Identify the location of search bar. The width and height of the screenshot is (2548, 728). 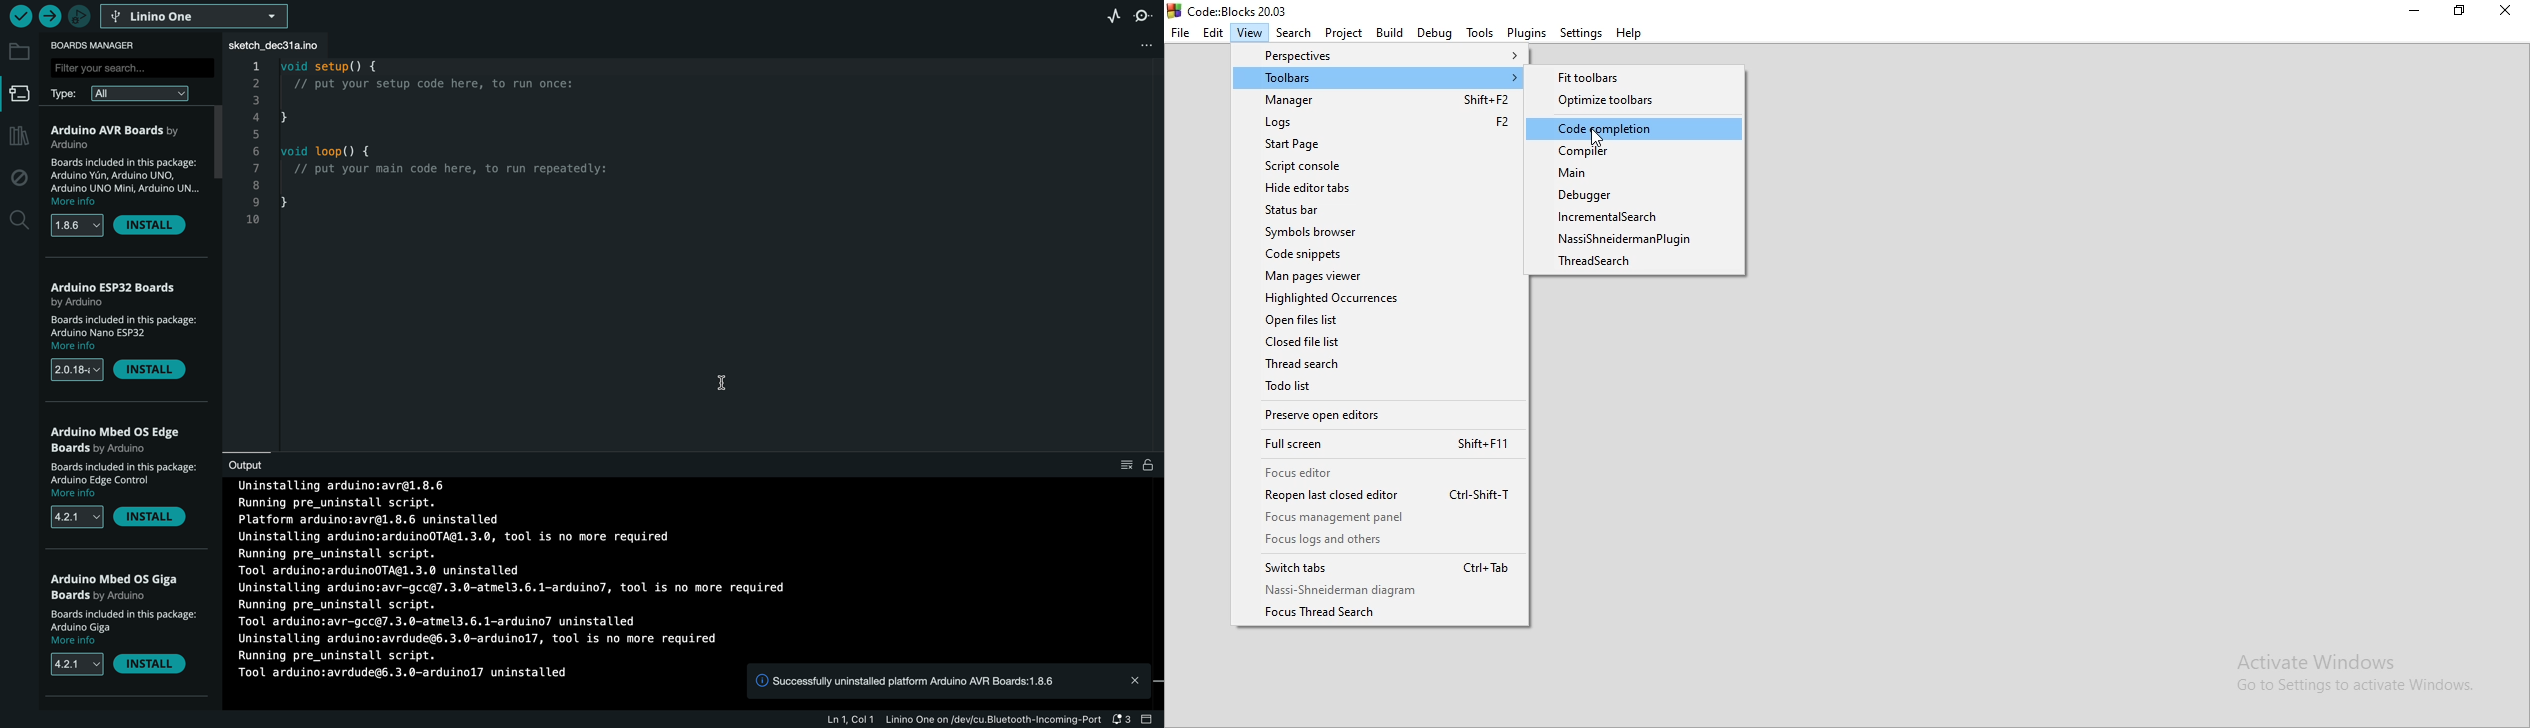
(134, 68).